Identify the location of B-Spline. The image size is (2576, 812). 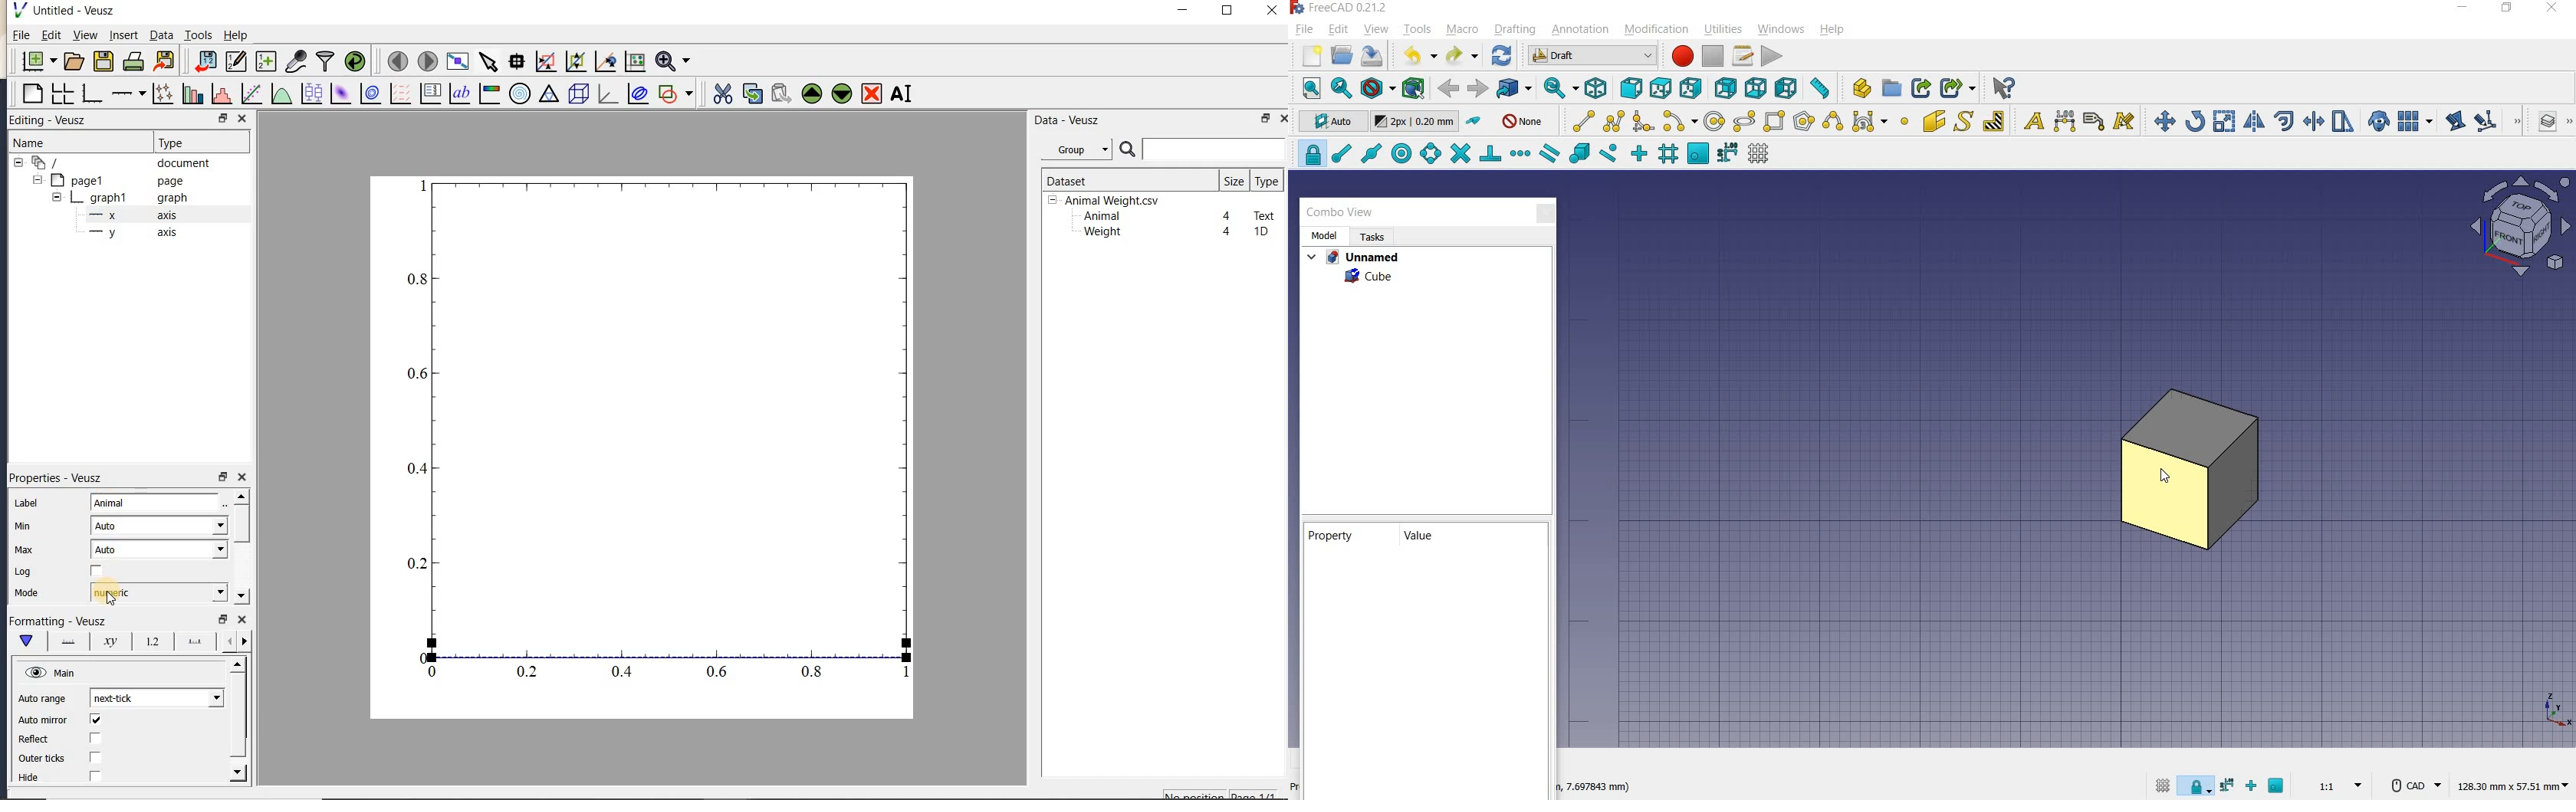
(1832, 123).